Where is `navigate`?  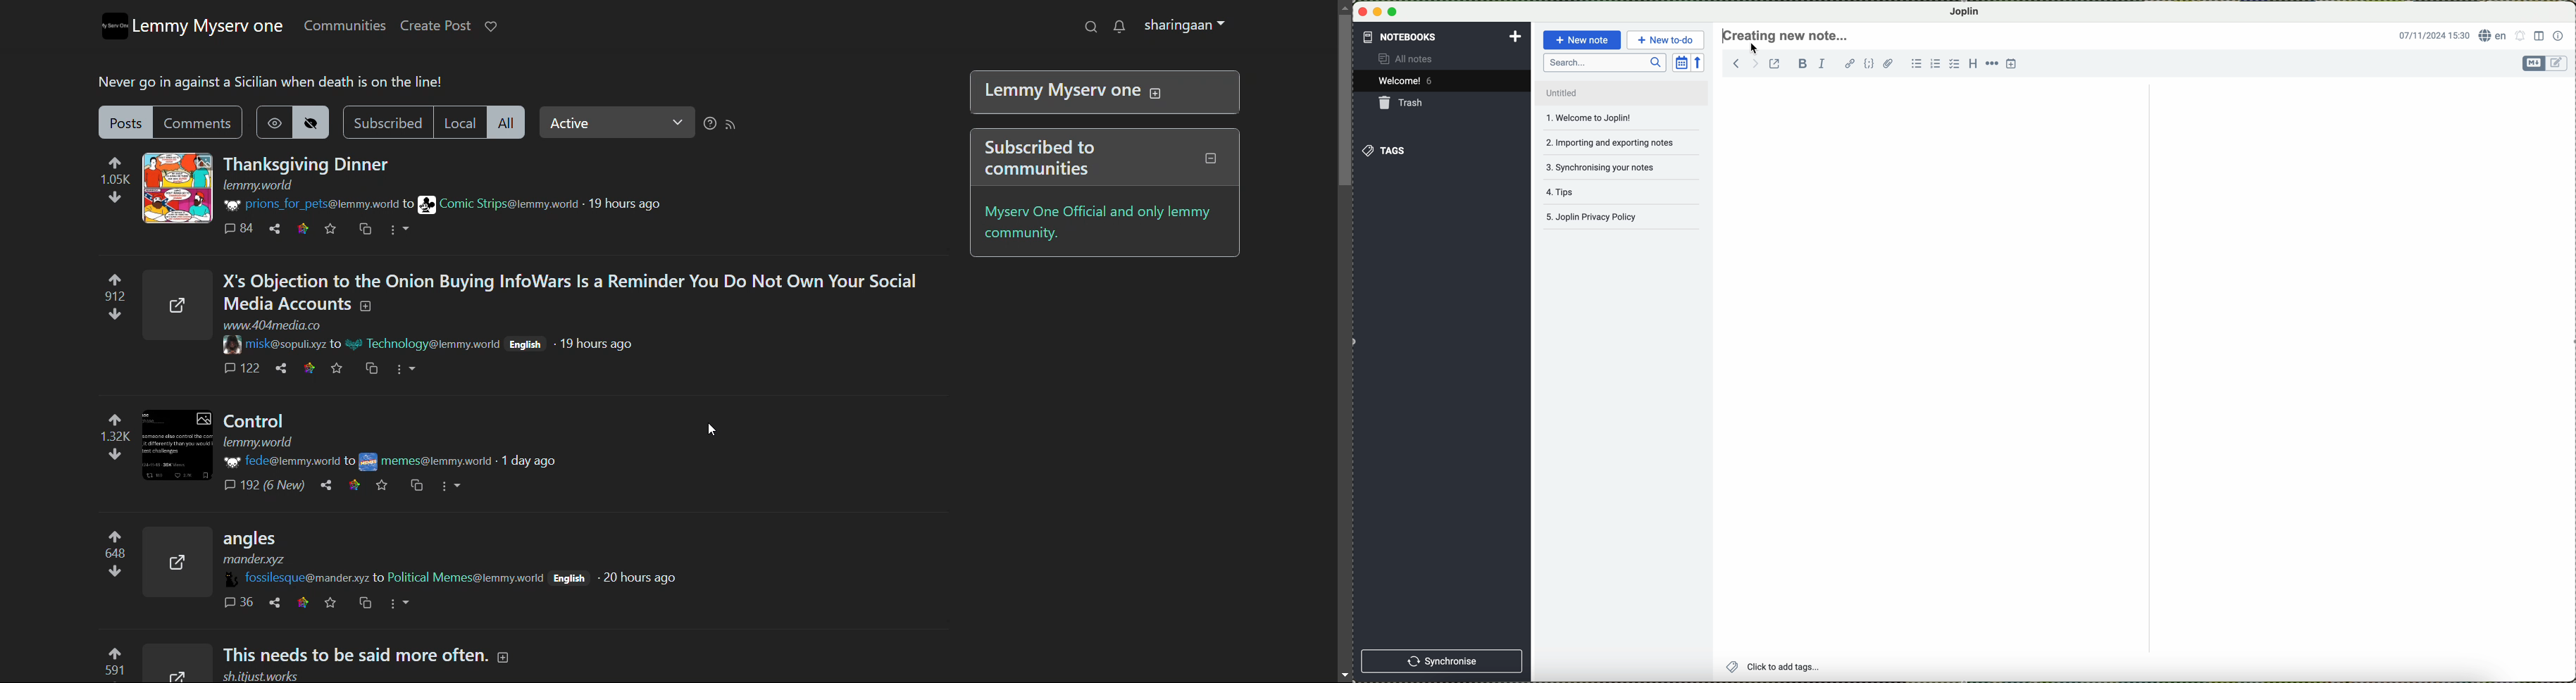 navigate is located at coordinates (1739, 64).